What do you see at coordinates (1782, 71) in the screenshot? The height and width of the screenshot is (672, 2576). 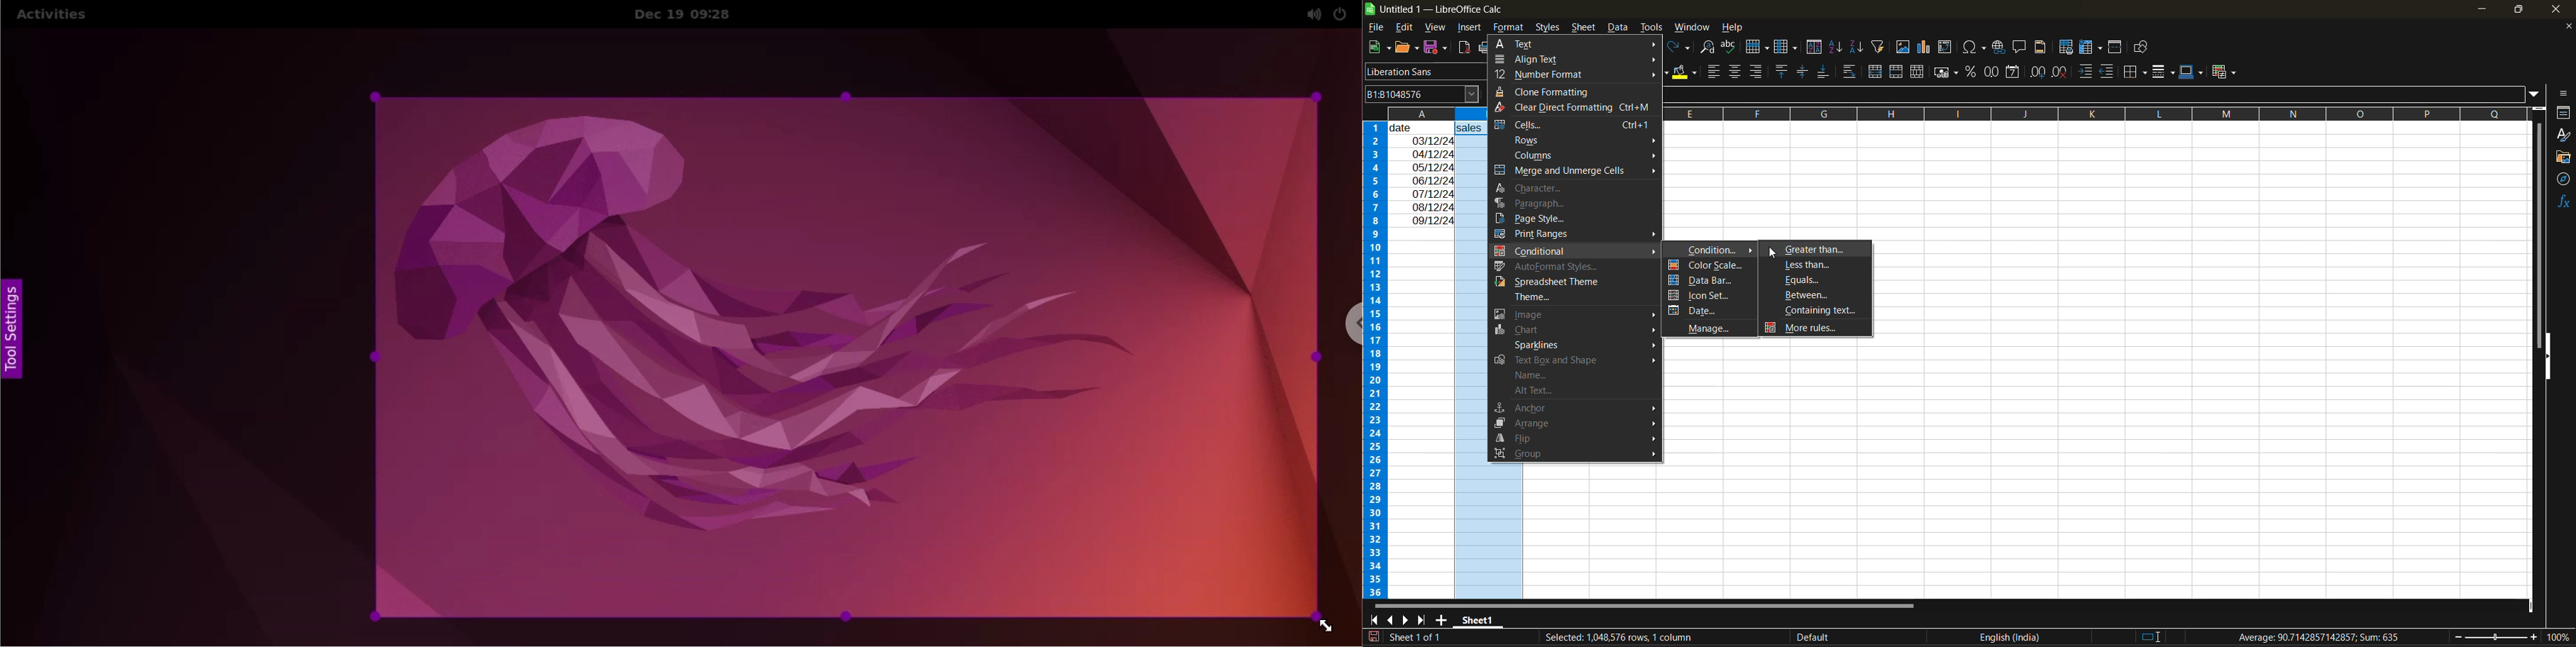 I see `align top` at bounding box center [1782, 71].